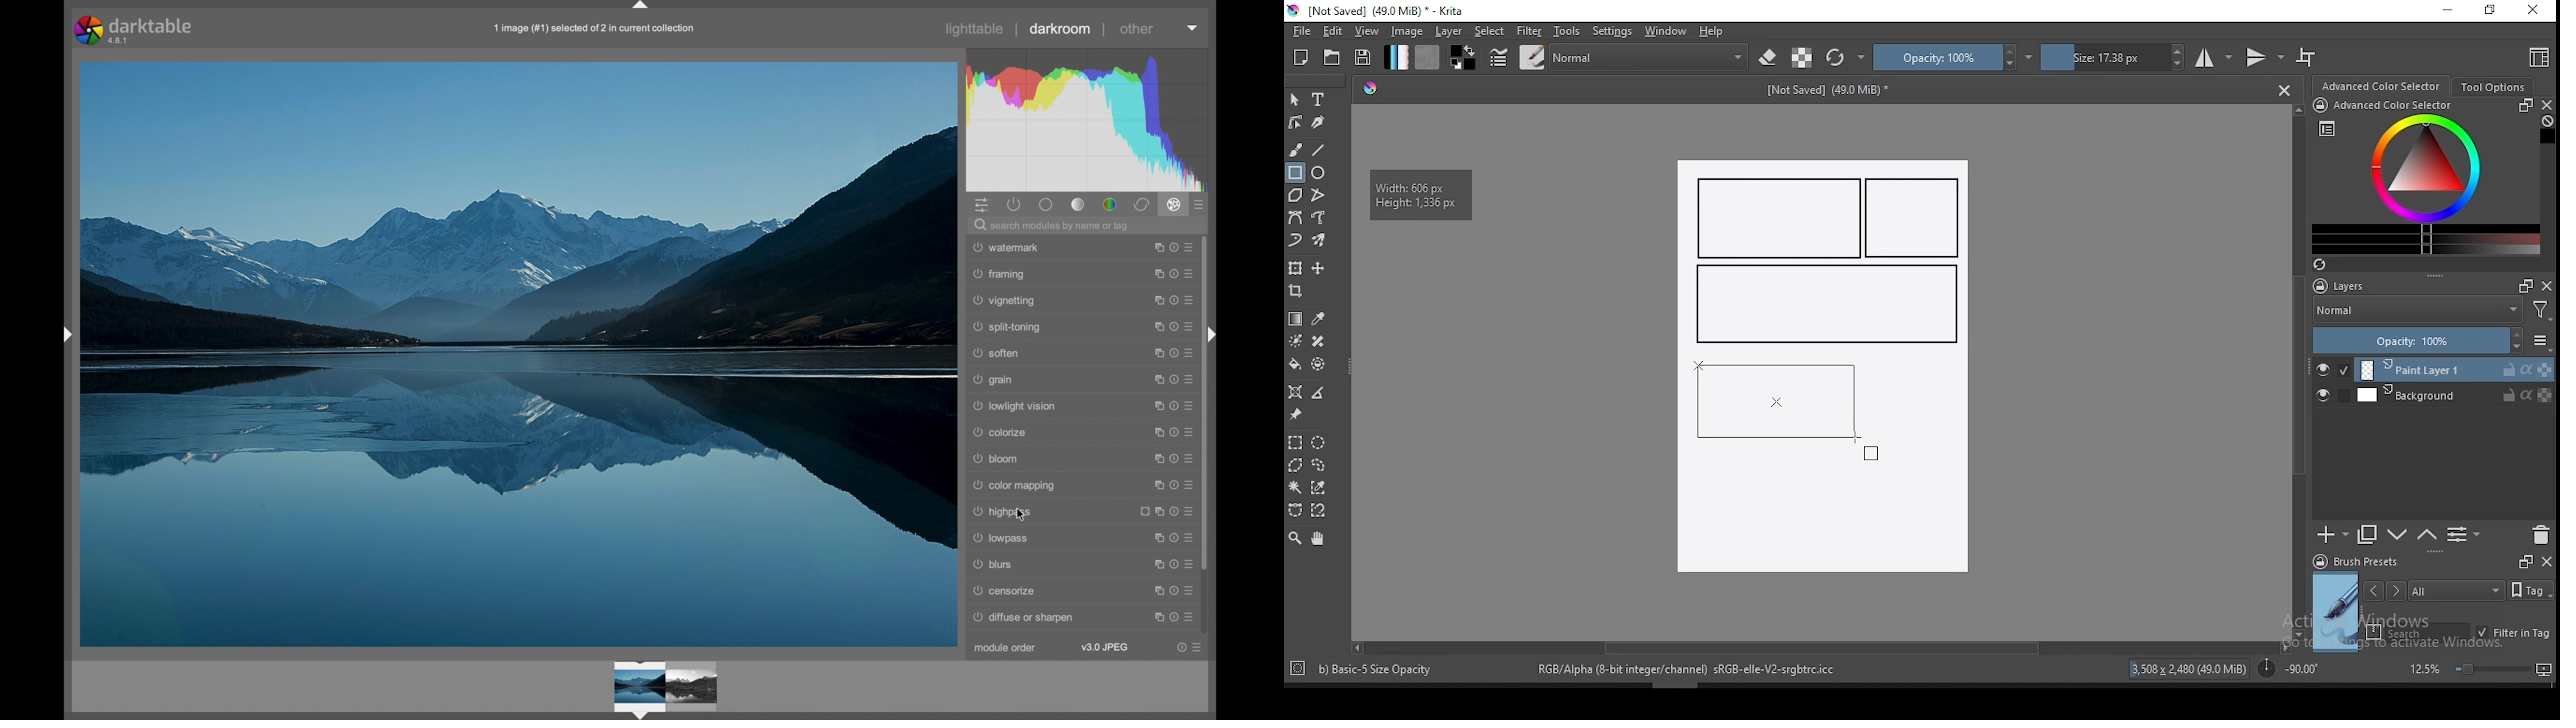 This screenshot has height=728, width=2576. What do you see at coordinates (1299, 669) in the screenshot?
I see `Target` at bounding box center [1299, 669].